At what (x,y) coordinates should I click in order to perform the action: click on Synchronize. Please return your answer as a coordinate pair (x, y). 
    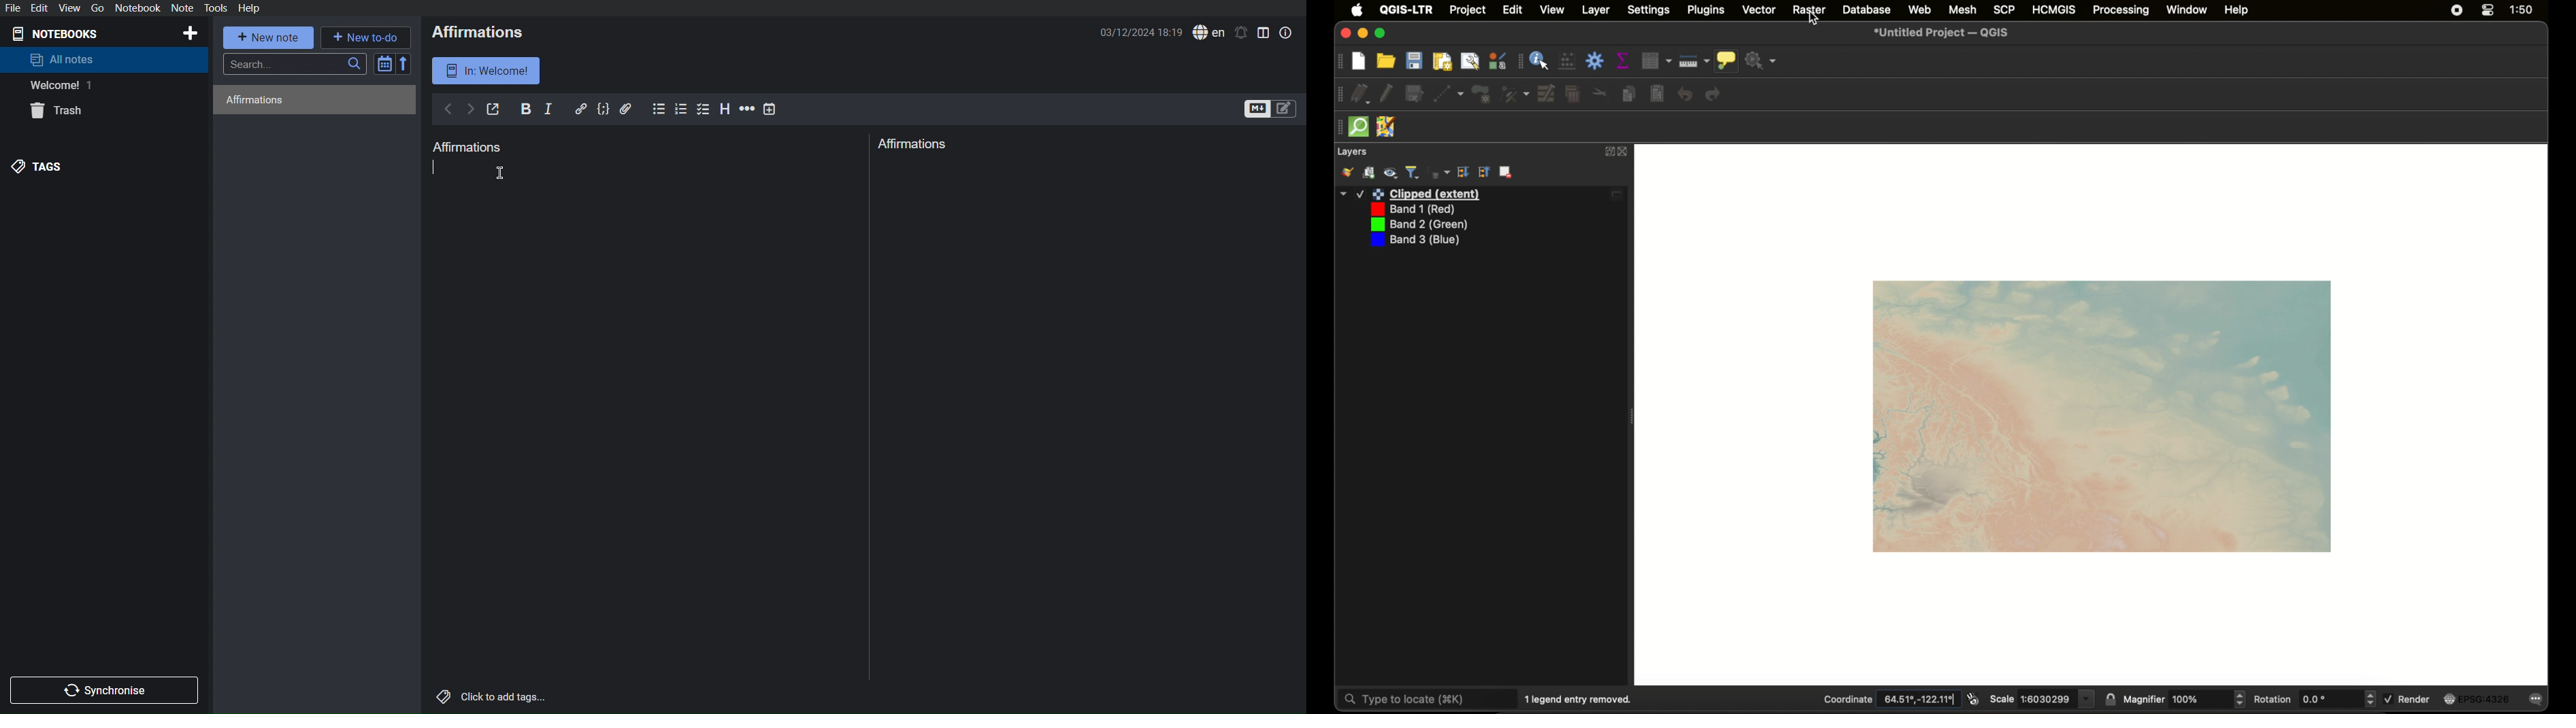
    Looking at the image, I should click on (107, 688).